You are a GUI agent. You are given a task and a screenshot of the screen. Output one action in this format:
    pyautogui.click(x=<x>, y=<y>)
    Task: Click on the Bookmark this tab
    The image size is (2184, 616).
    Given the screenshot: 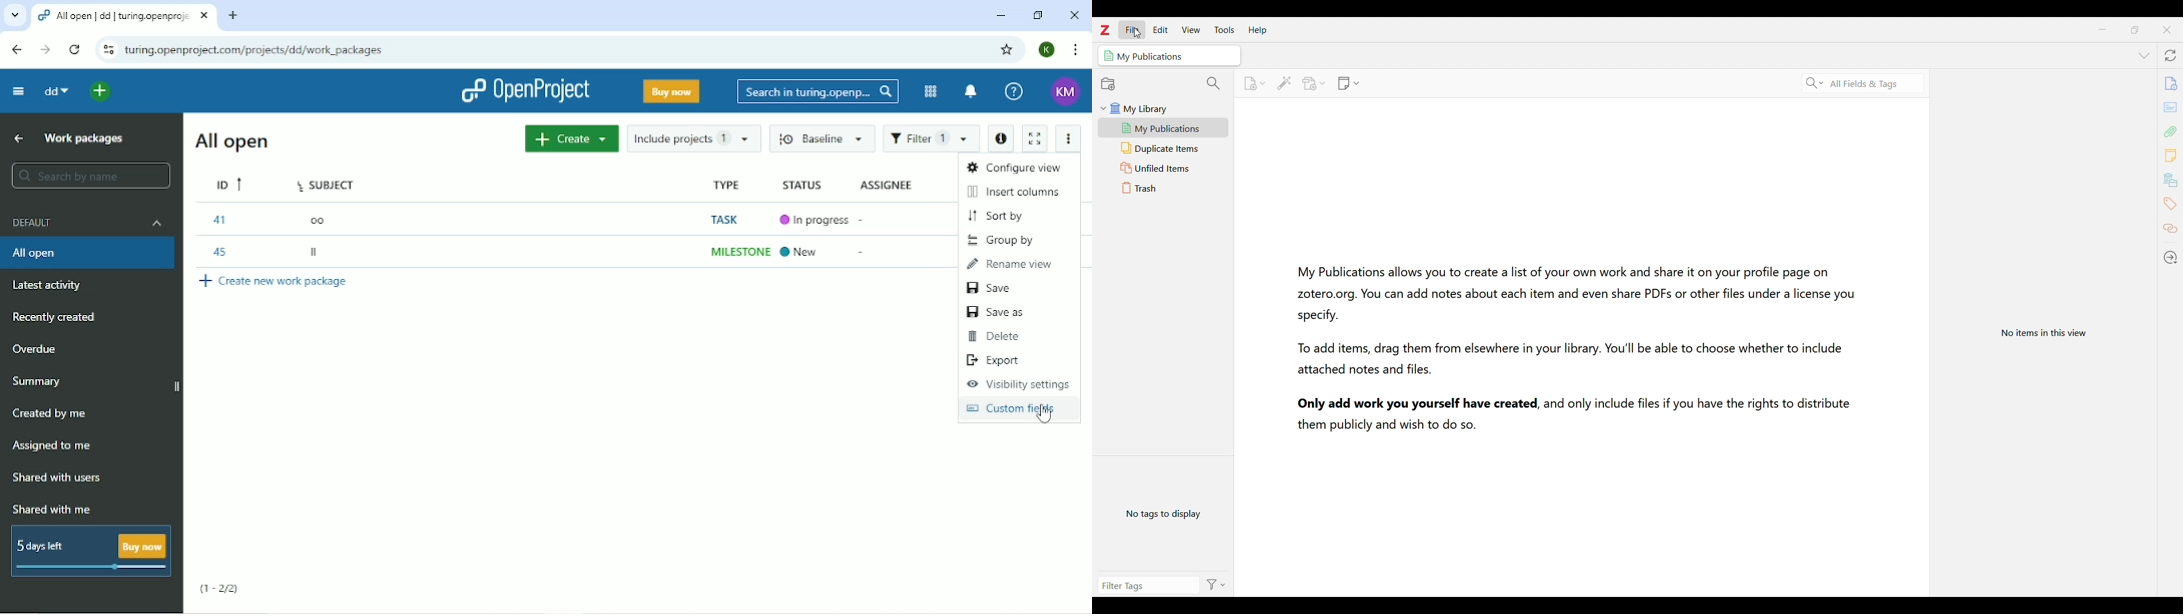 What is the action you would take?
    pyautogui.click(x=1007, y=49)
    